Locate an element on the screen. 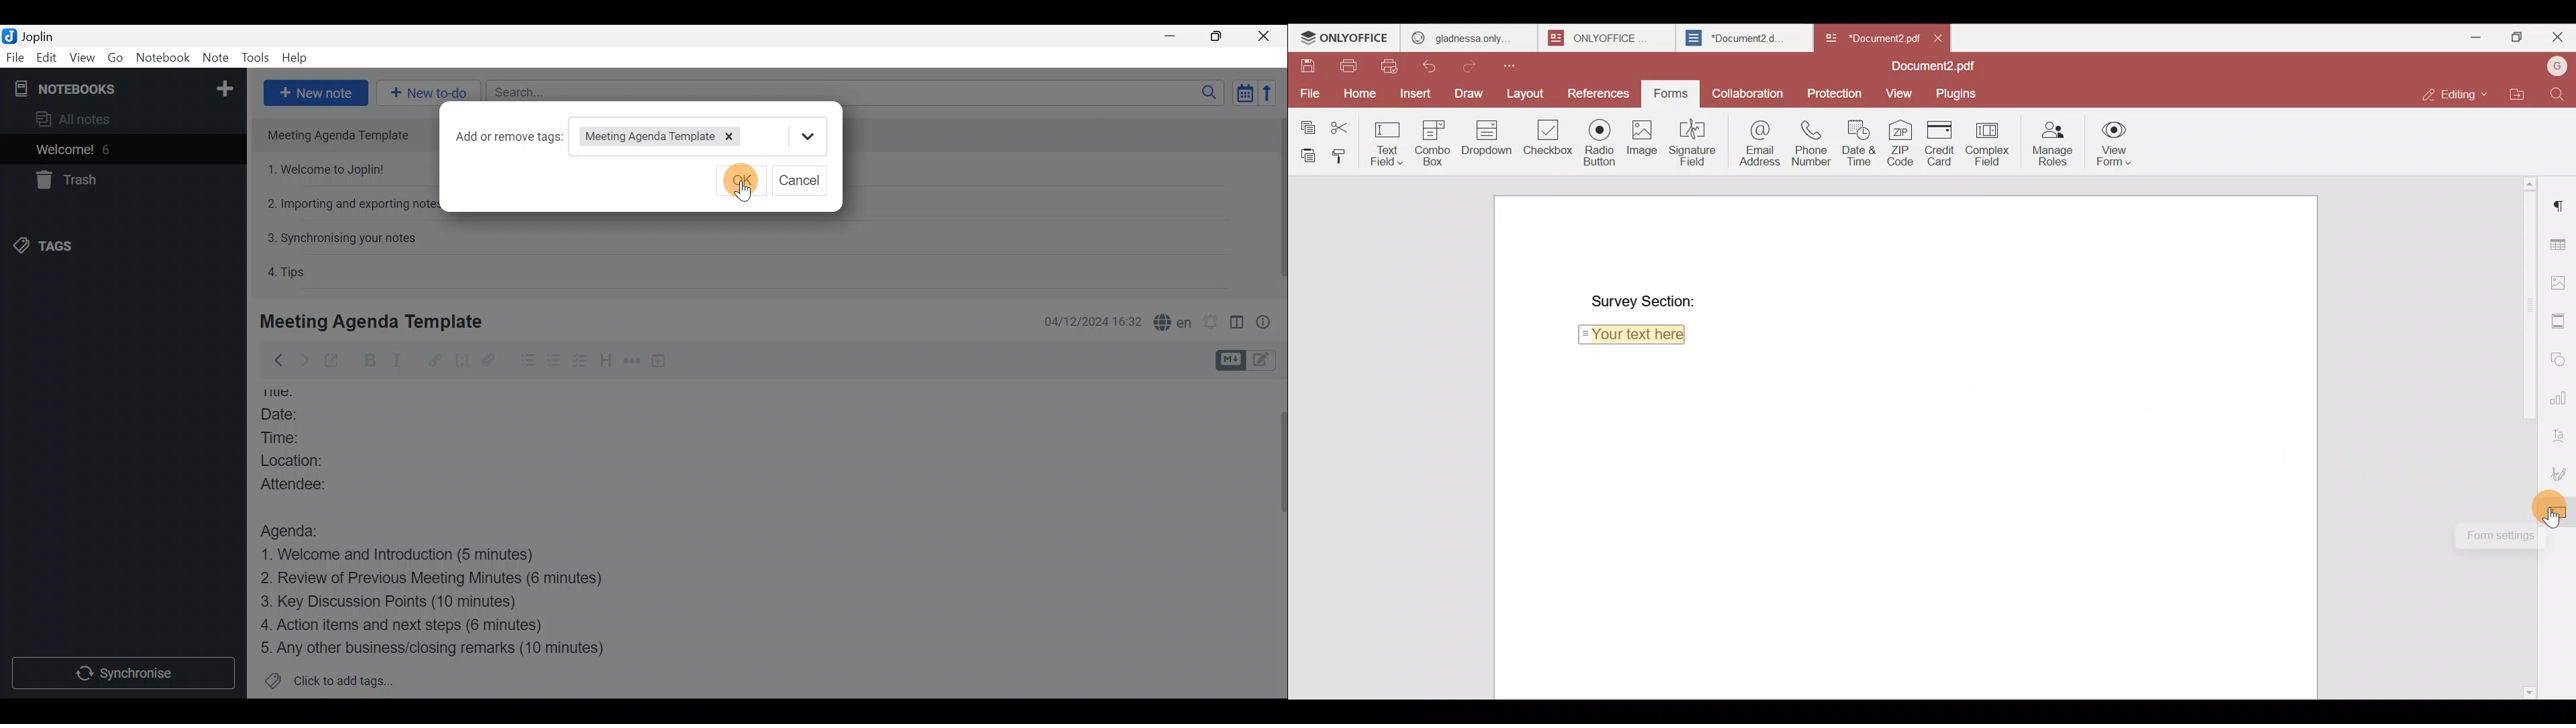 The height and width of the screenshot is (728, 2576). Credit card is located at coordinates (1942, 143).